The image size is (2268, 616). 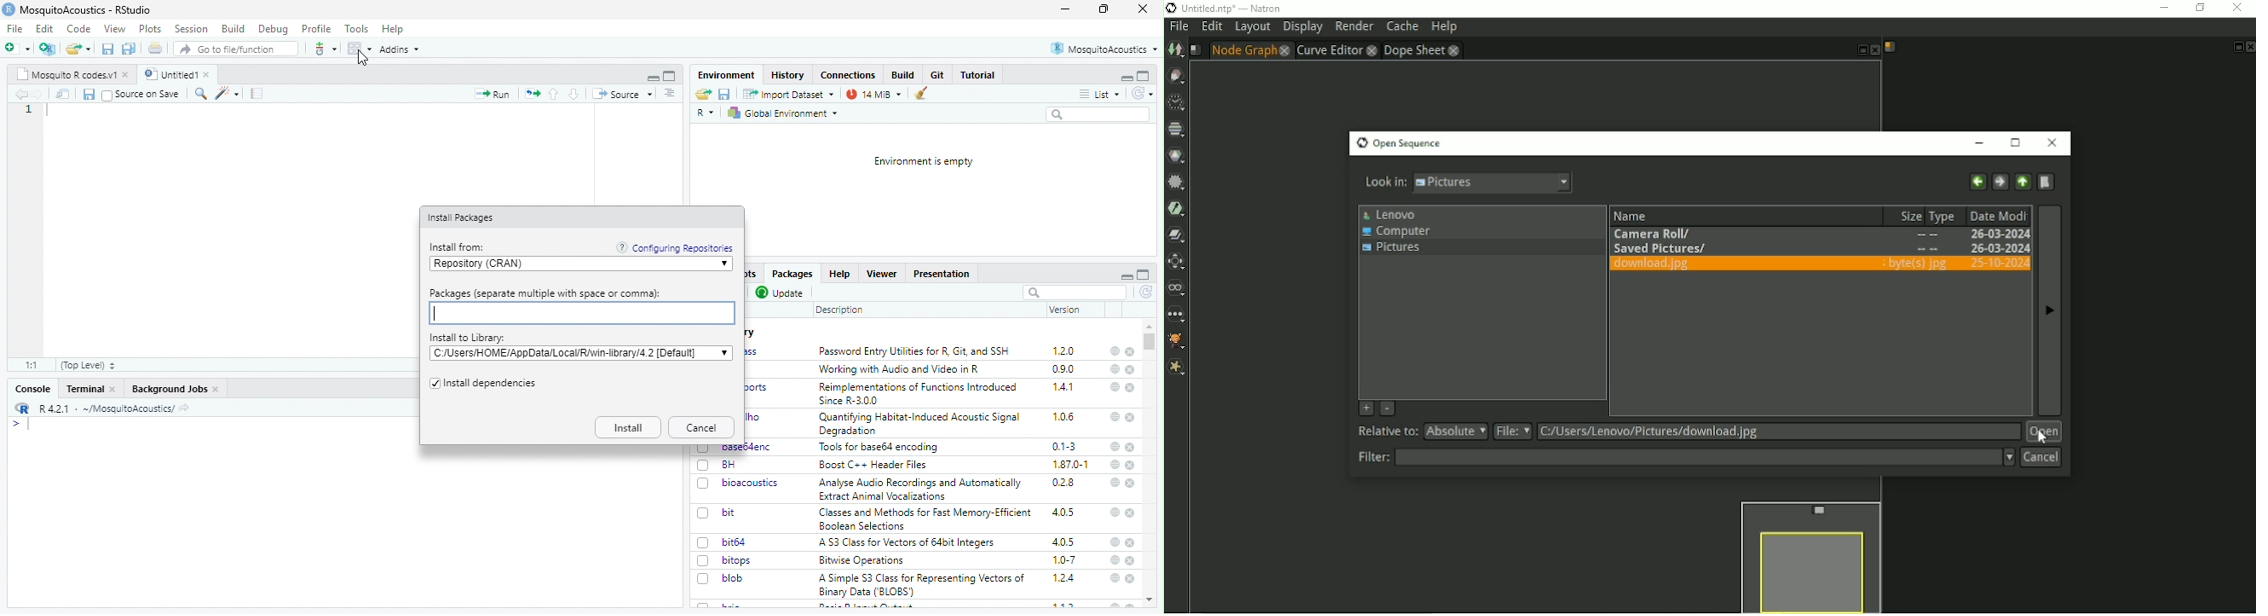 I want to click on backward, so click(x=20, y=94).